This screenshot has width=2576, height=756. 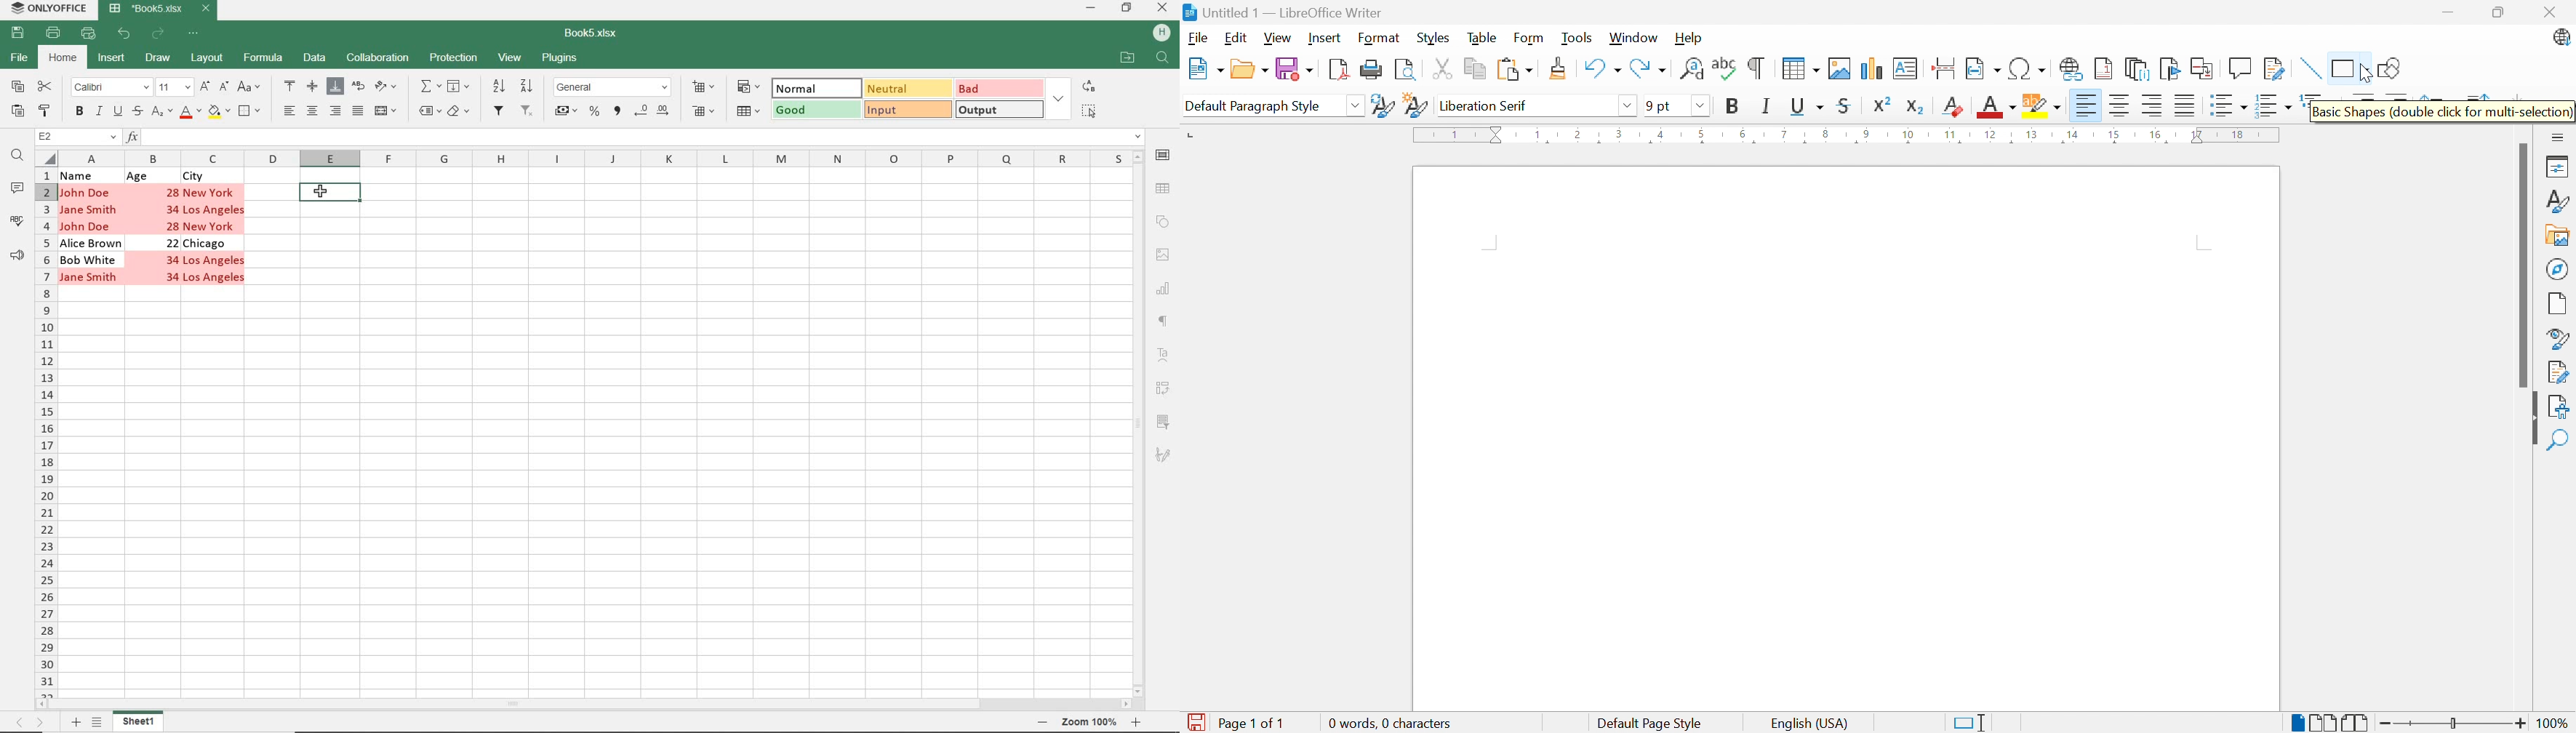 What do you see at coordinates (88, 279) in the screenshot?
I see `Jane Smith` at bounding box center [88, 279].